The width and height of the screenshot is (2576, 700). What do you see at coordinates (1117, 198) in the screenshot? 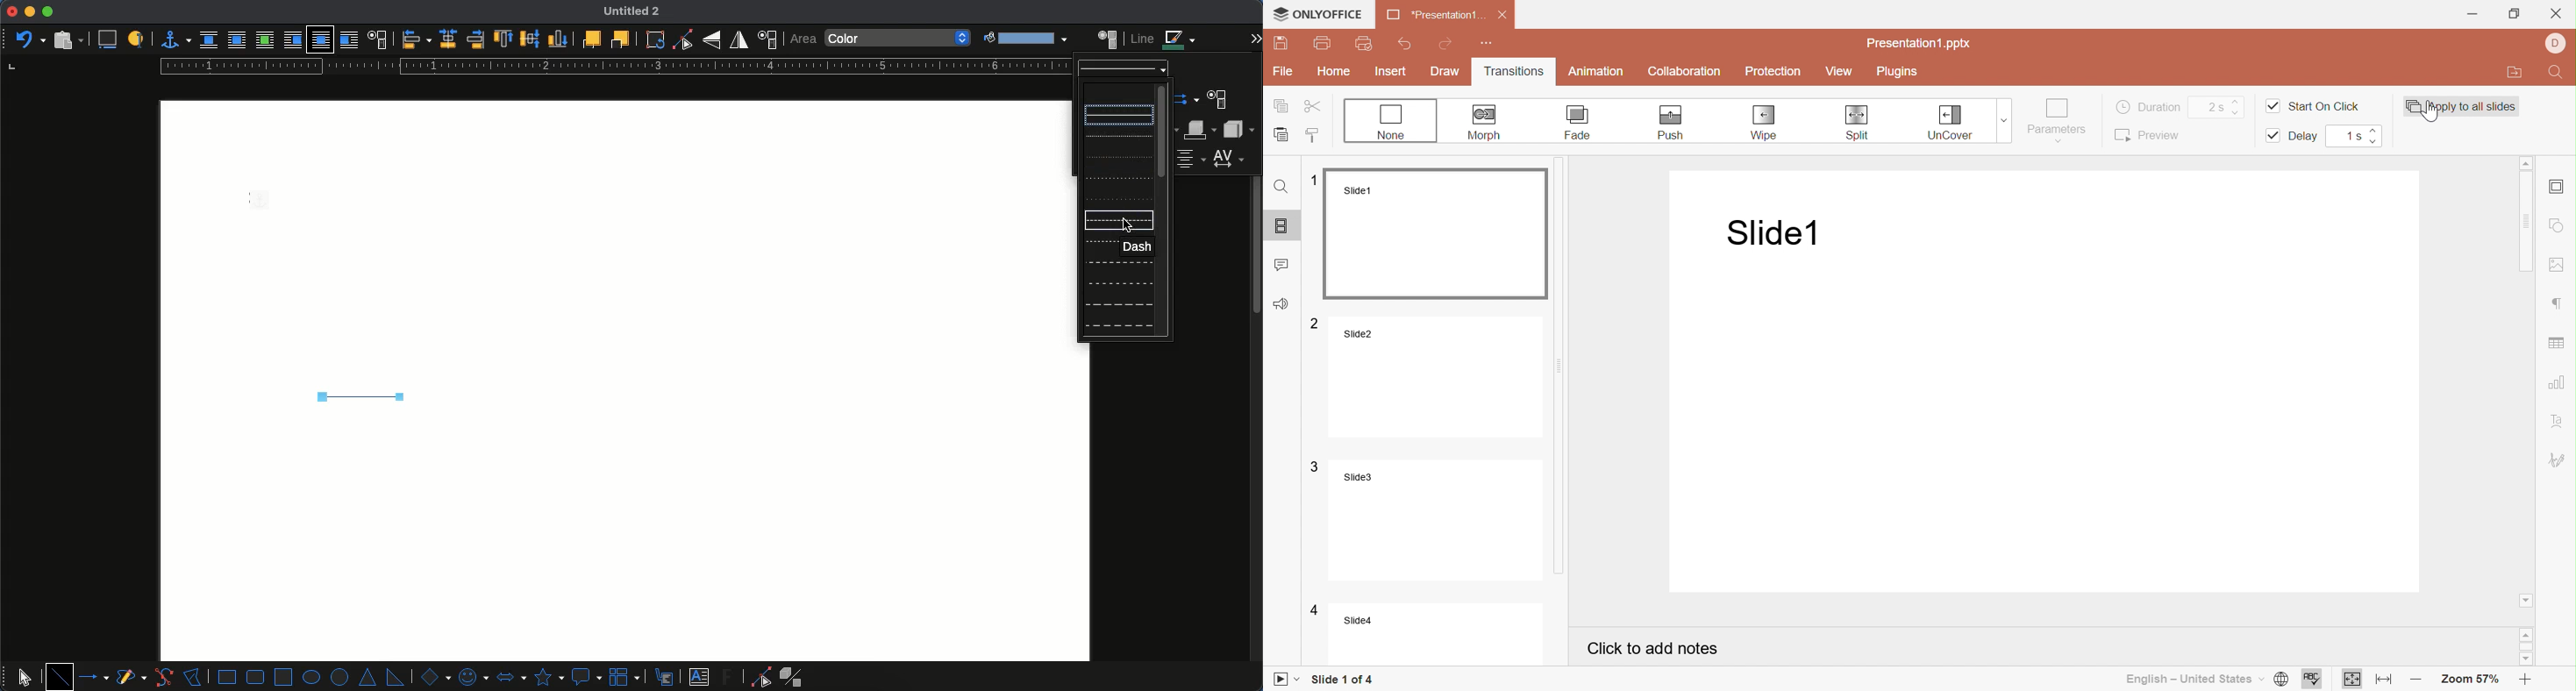
I see `Long dot (rounded)` at bounding box center [1117, 198].